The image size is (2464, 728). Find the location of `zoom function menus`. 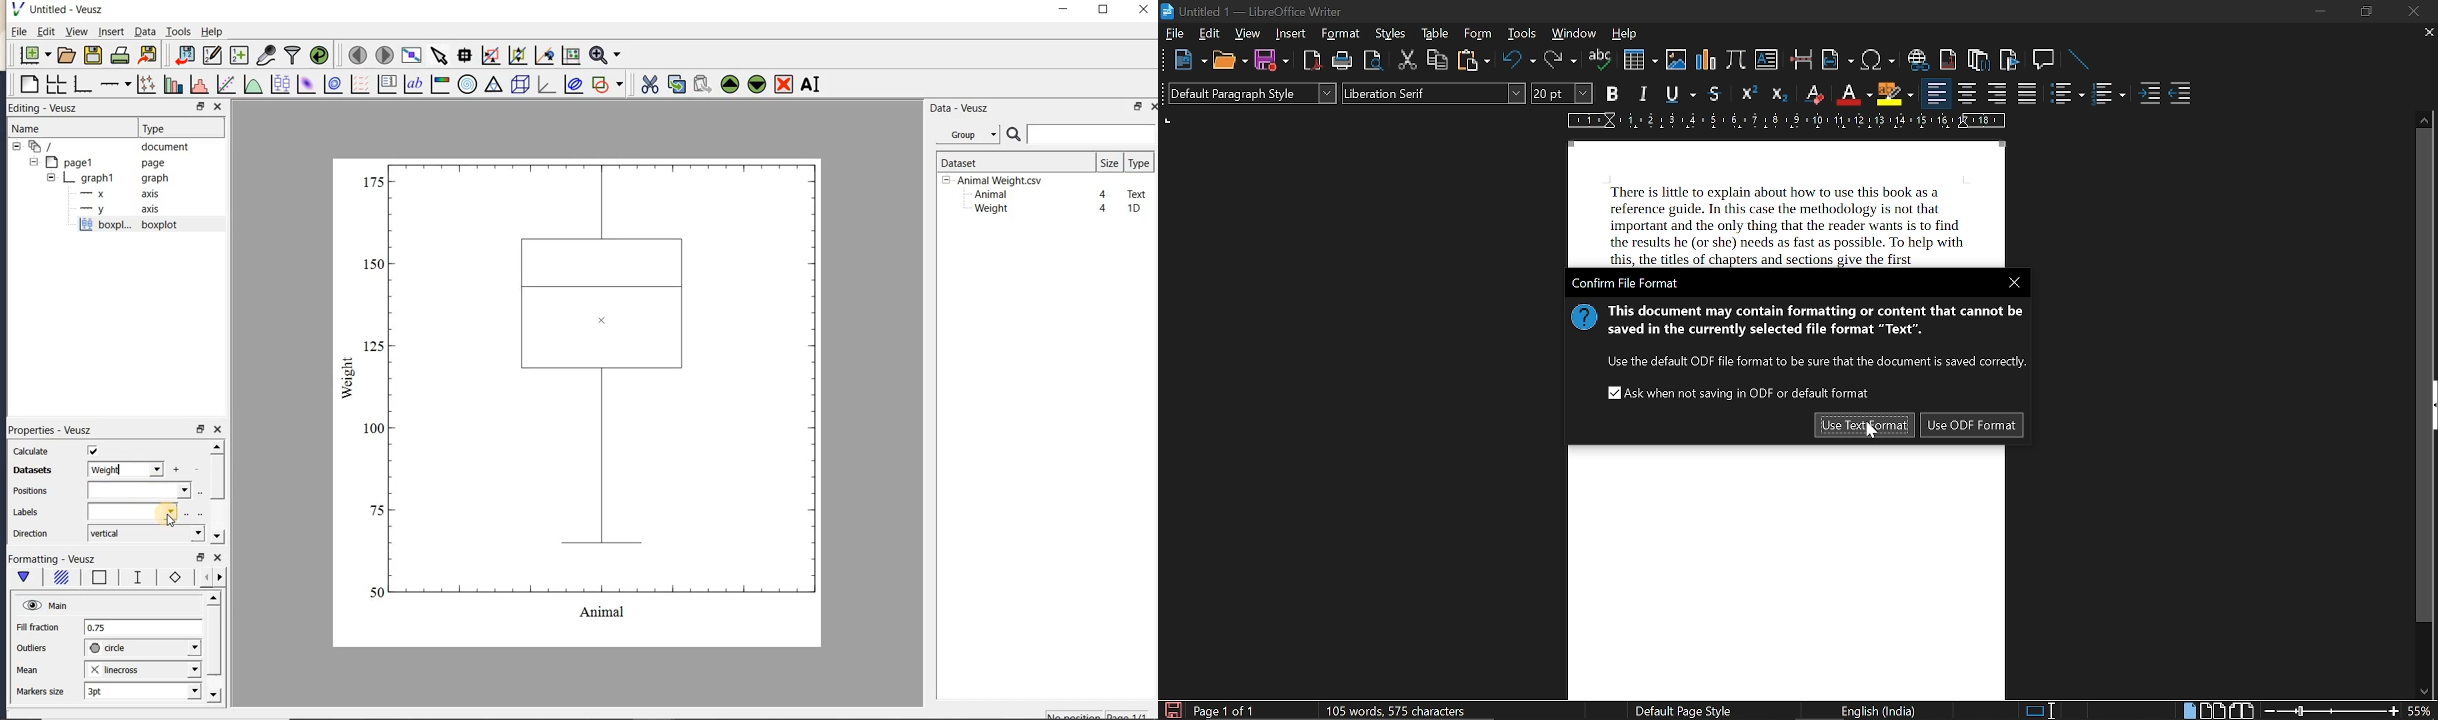

zoom function menus is located at coordinates (605, 55).